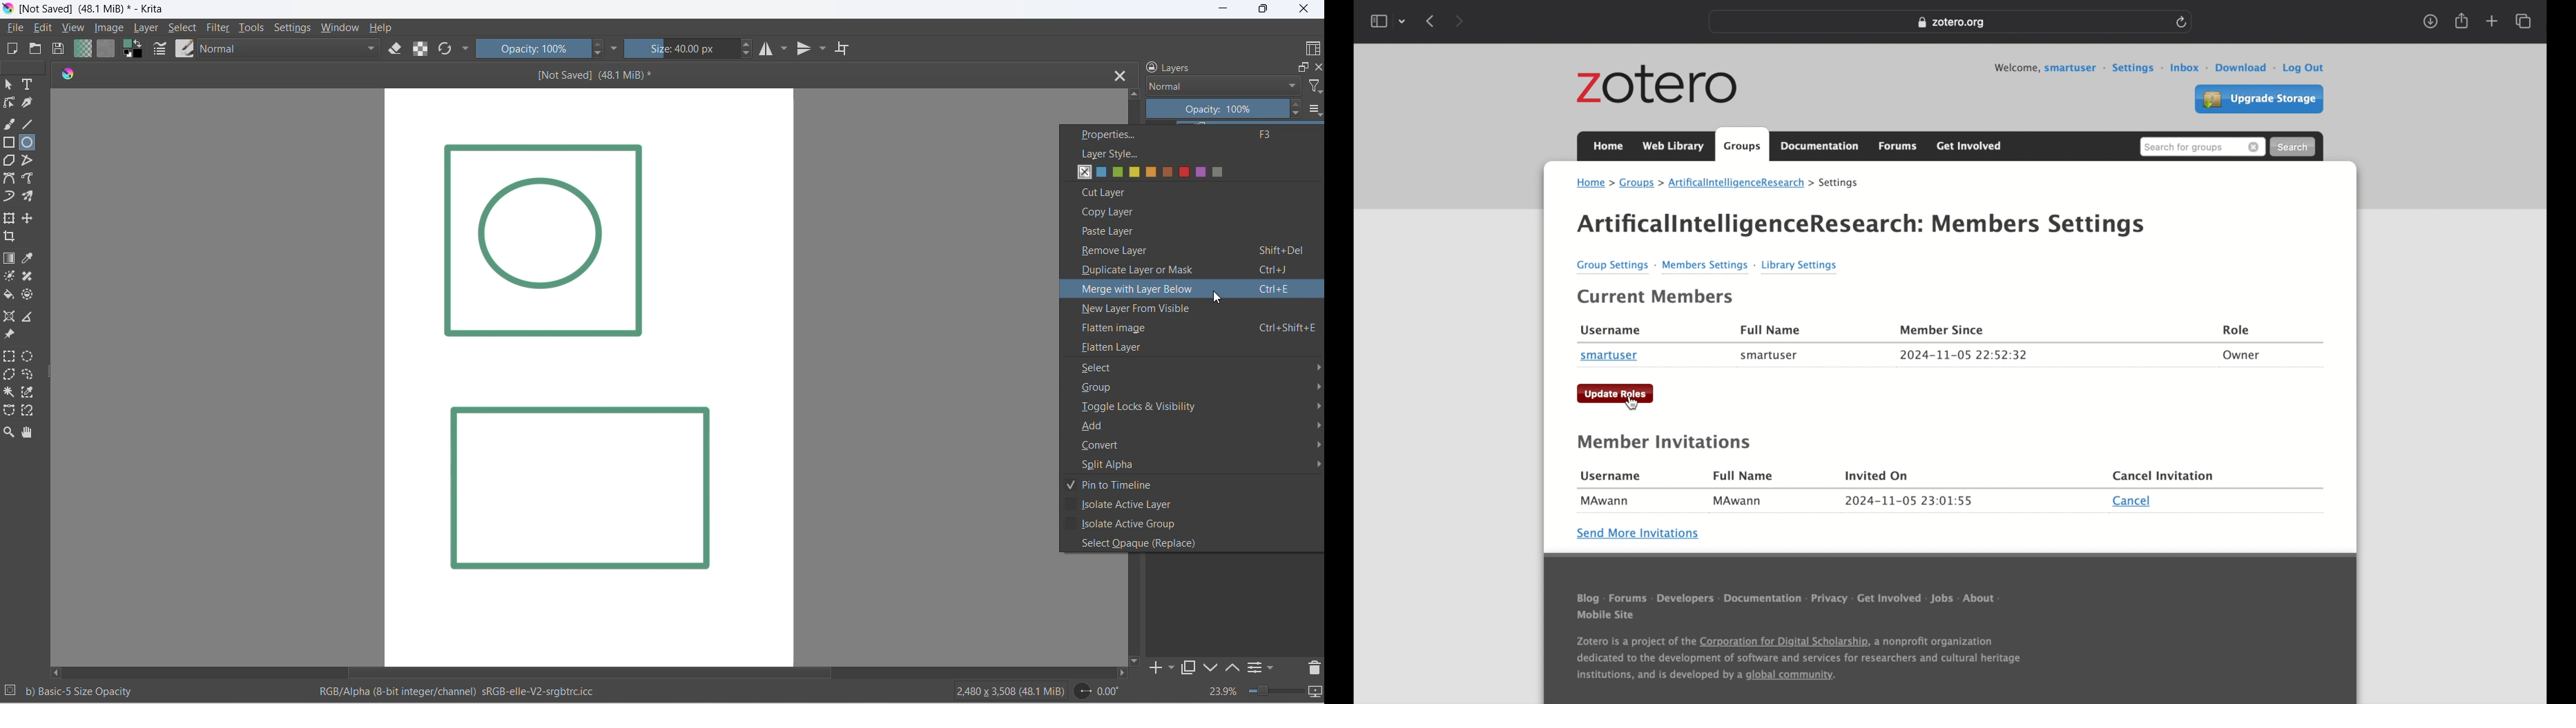  I want to click on forums, so click(1899, 147).